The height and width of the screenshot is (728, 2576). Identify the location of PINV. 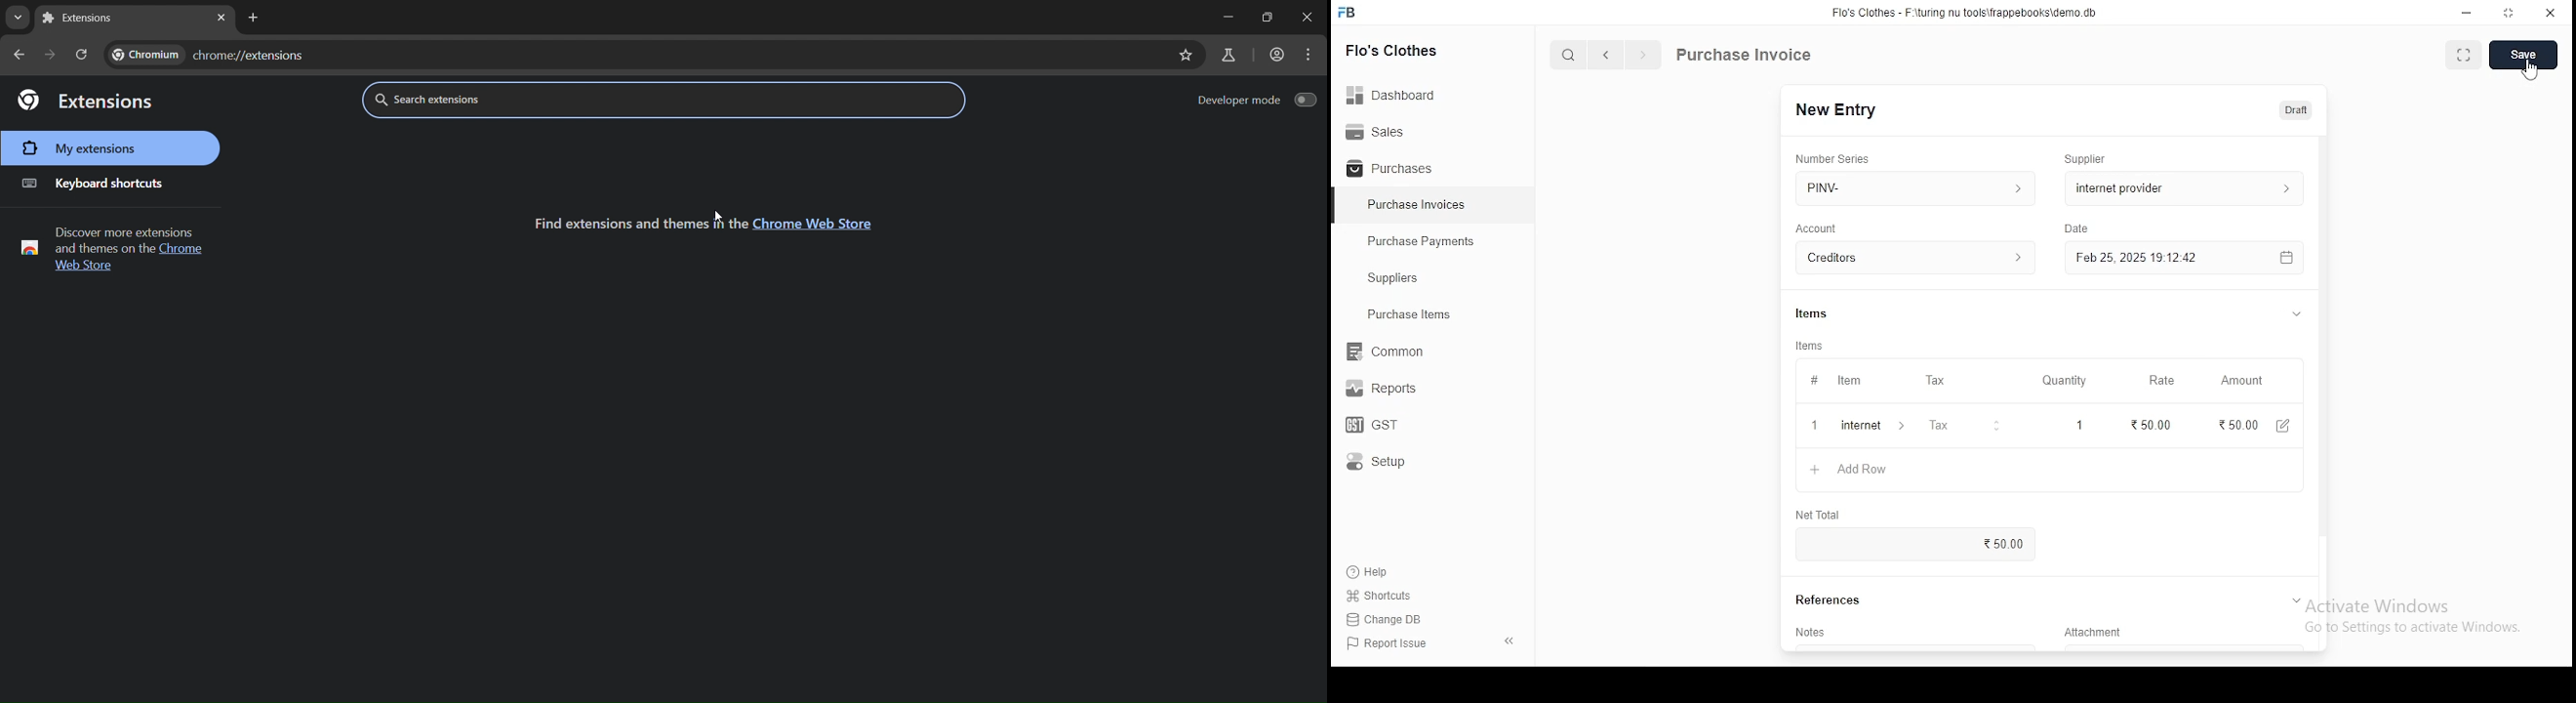
(1915, 186).